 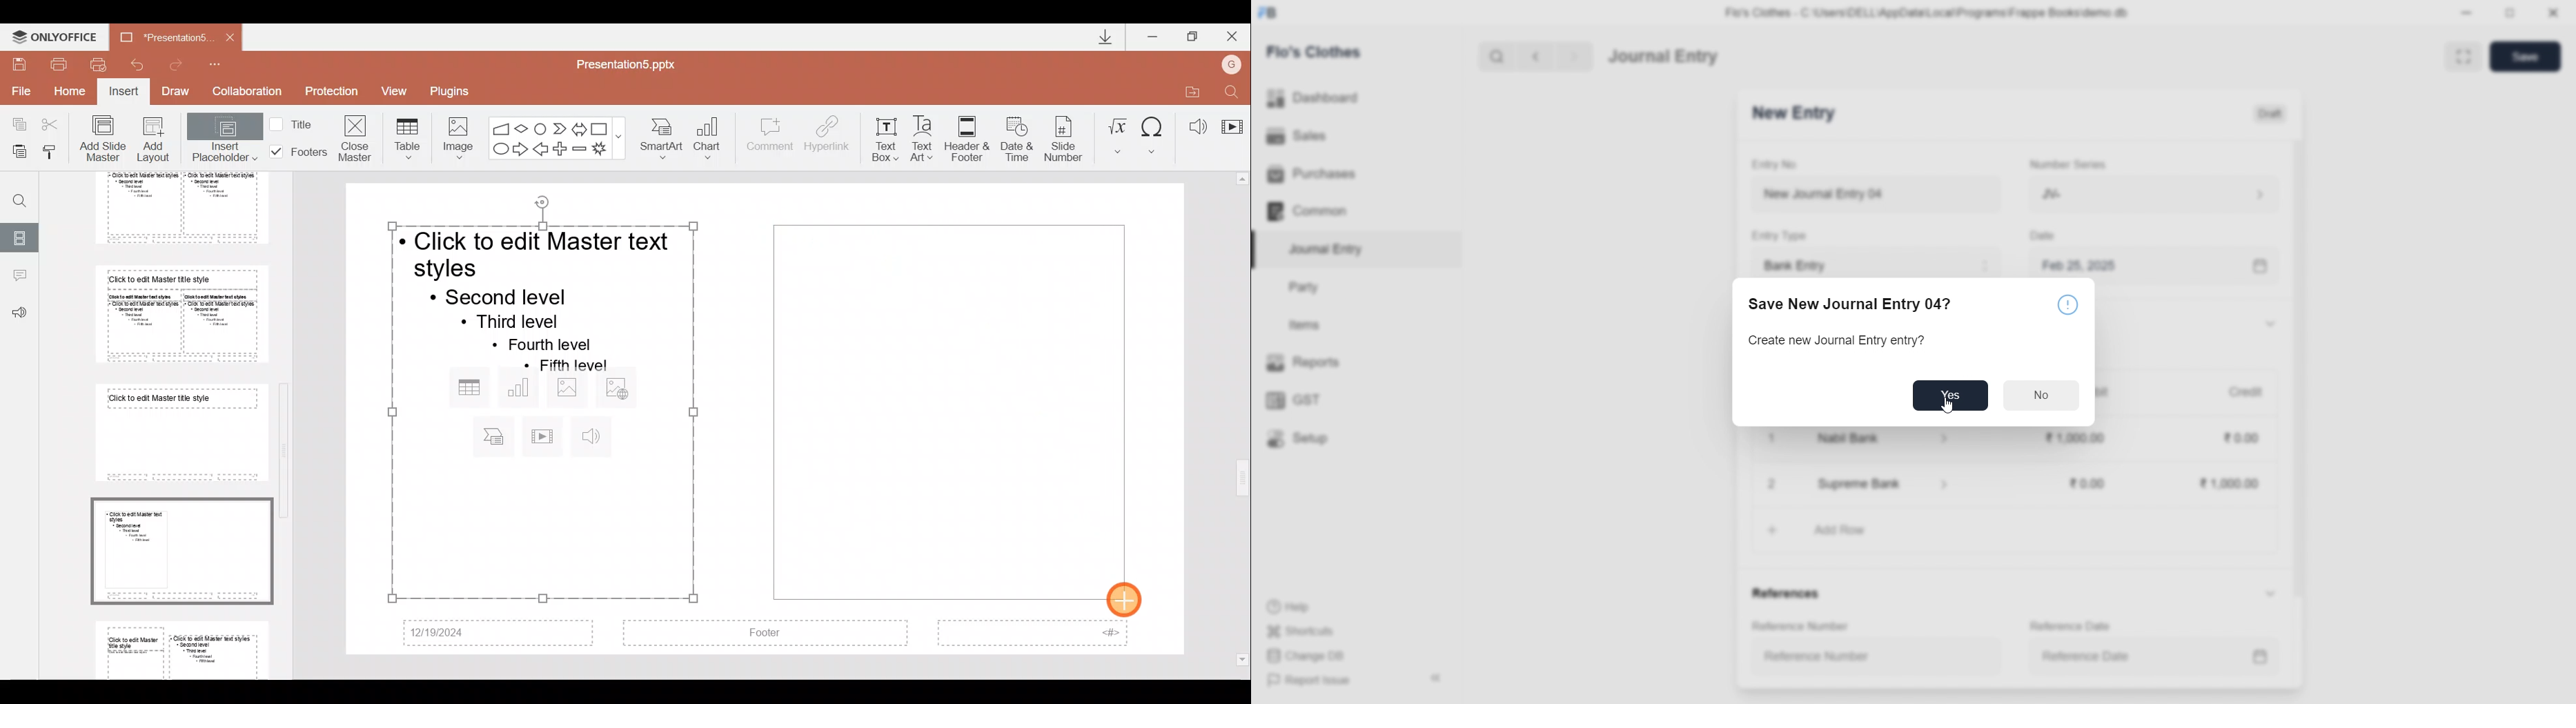 I want to click on Home, so click(x=72, y=95).